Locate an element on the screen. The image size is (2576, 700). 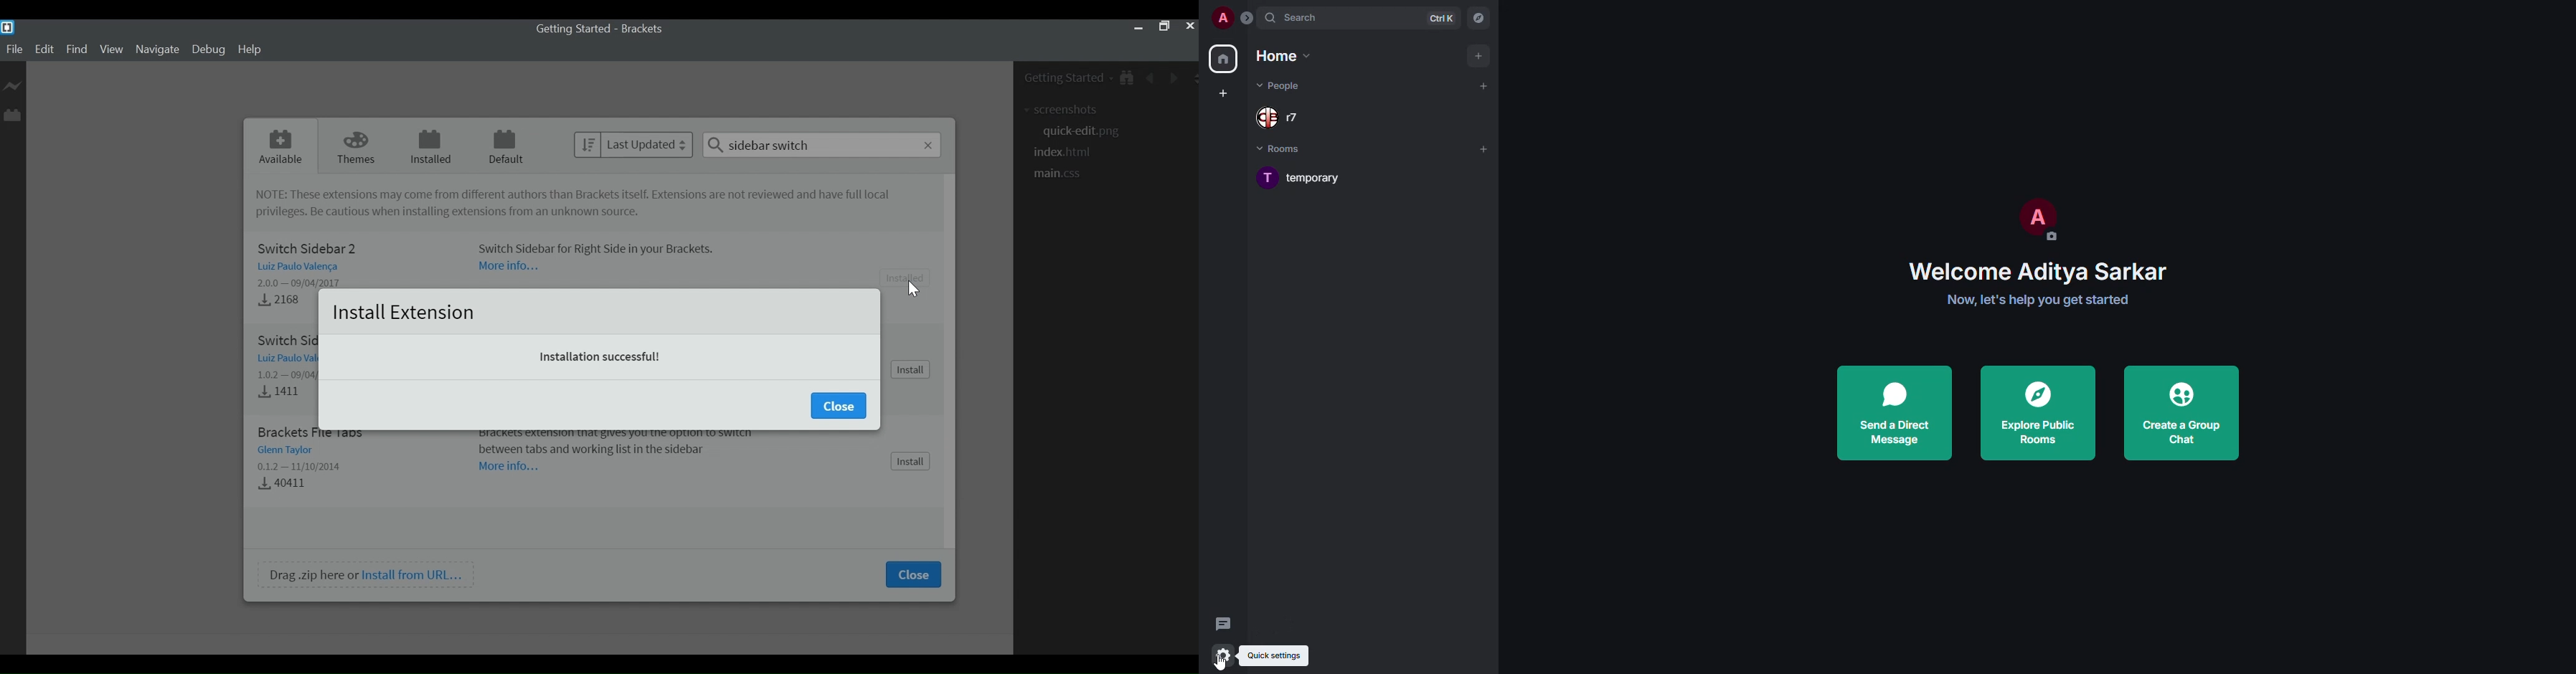
Glenn Taylor is located at coordinates (290, 450).